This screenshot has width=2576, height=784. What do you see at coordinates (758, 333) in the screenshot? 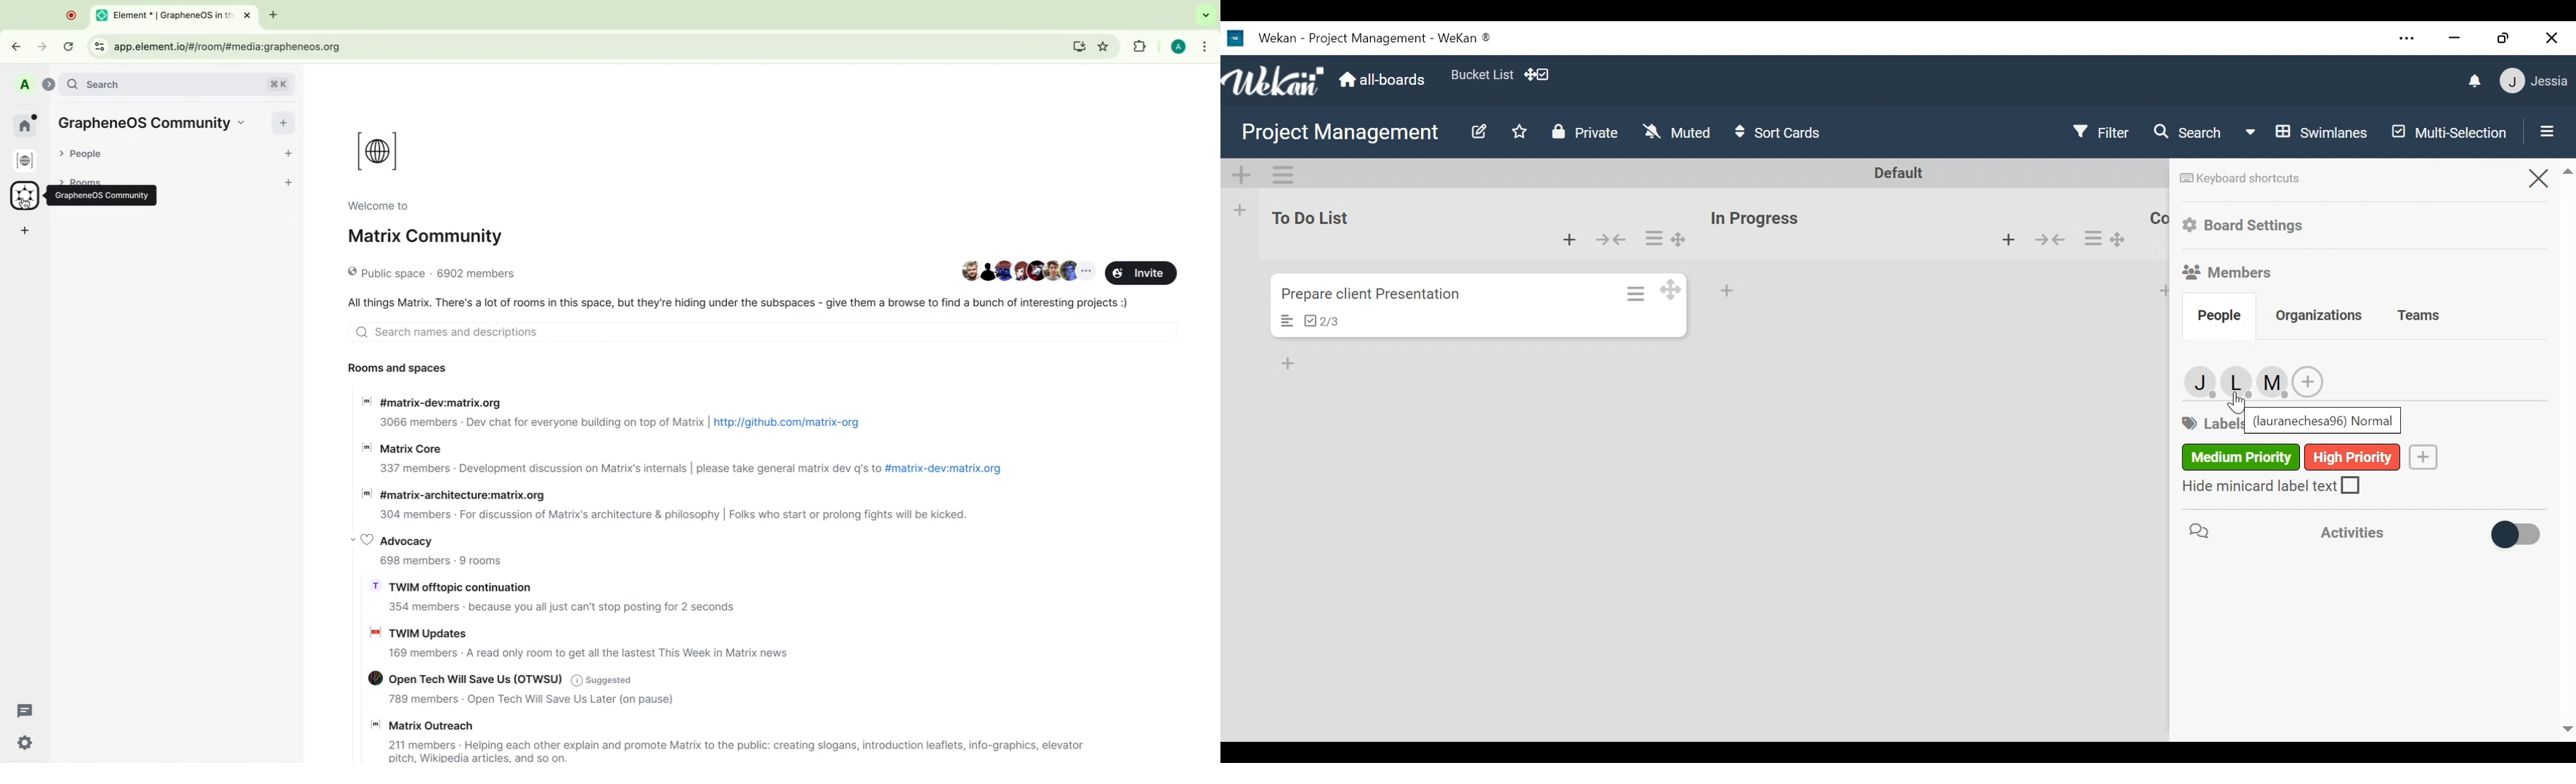
I see `search names and descriptions` at bounding box center [758, 333].